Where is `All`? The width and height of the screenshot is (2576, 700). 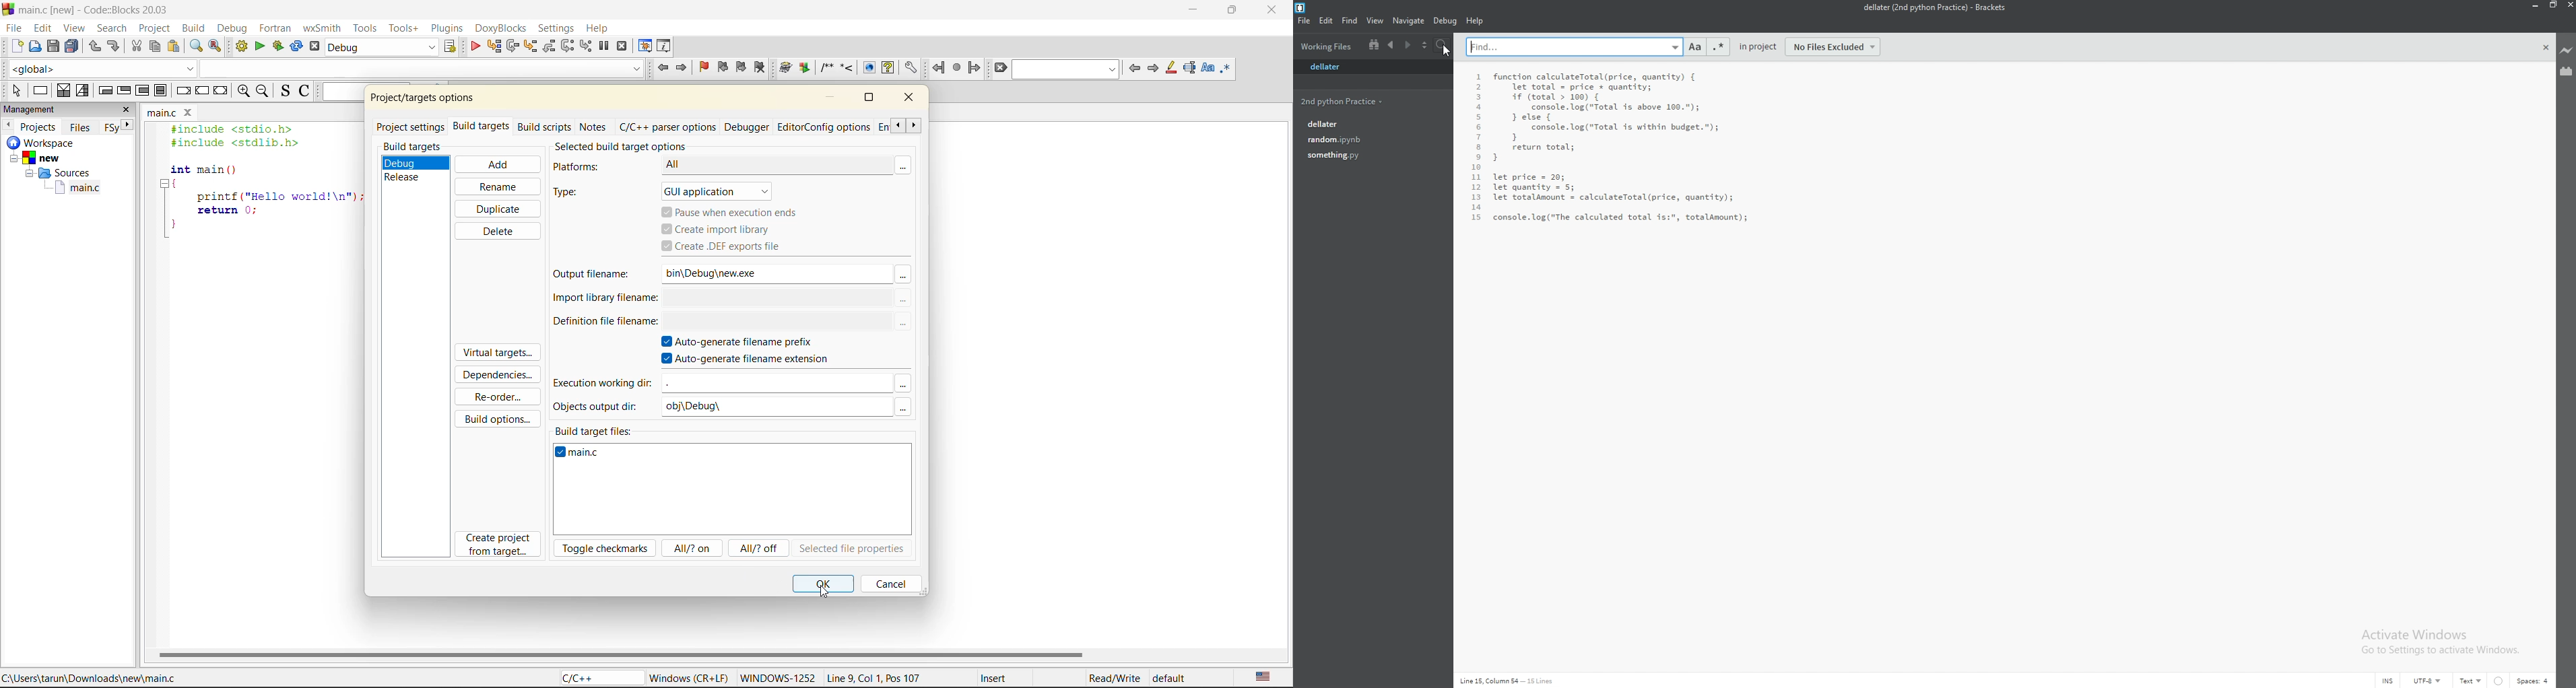
All is located at coordinates (772, 165).